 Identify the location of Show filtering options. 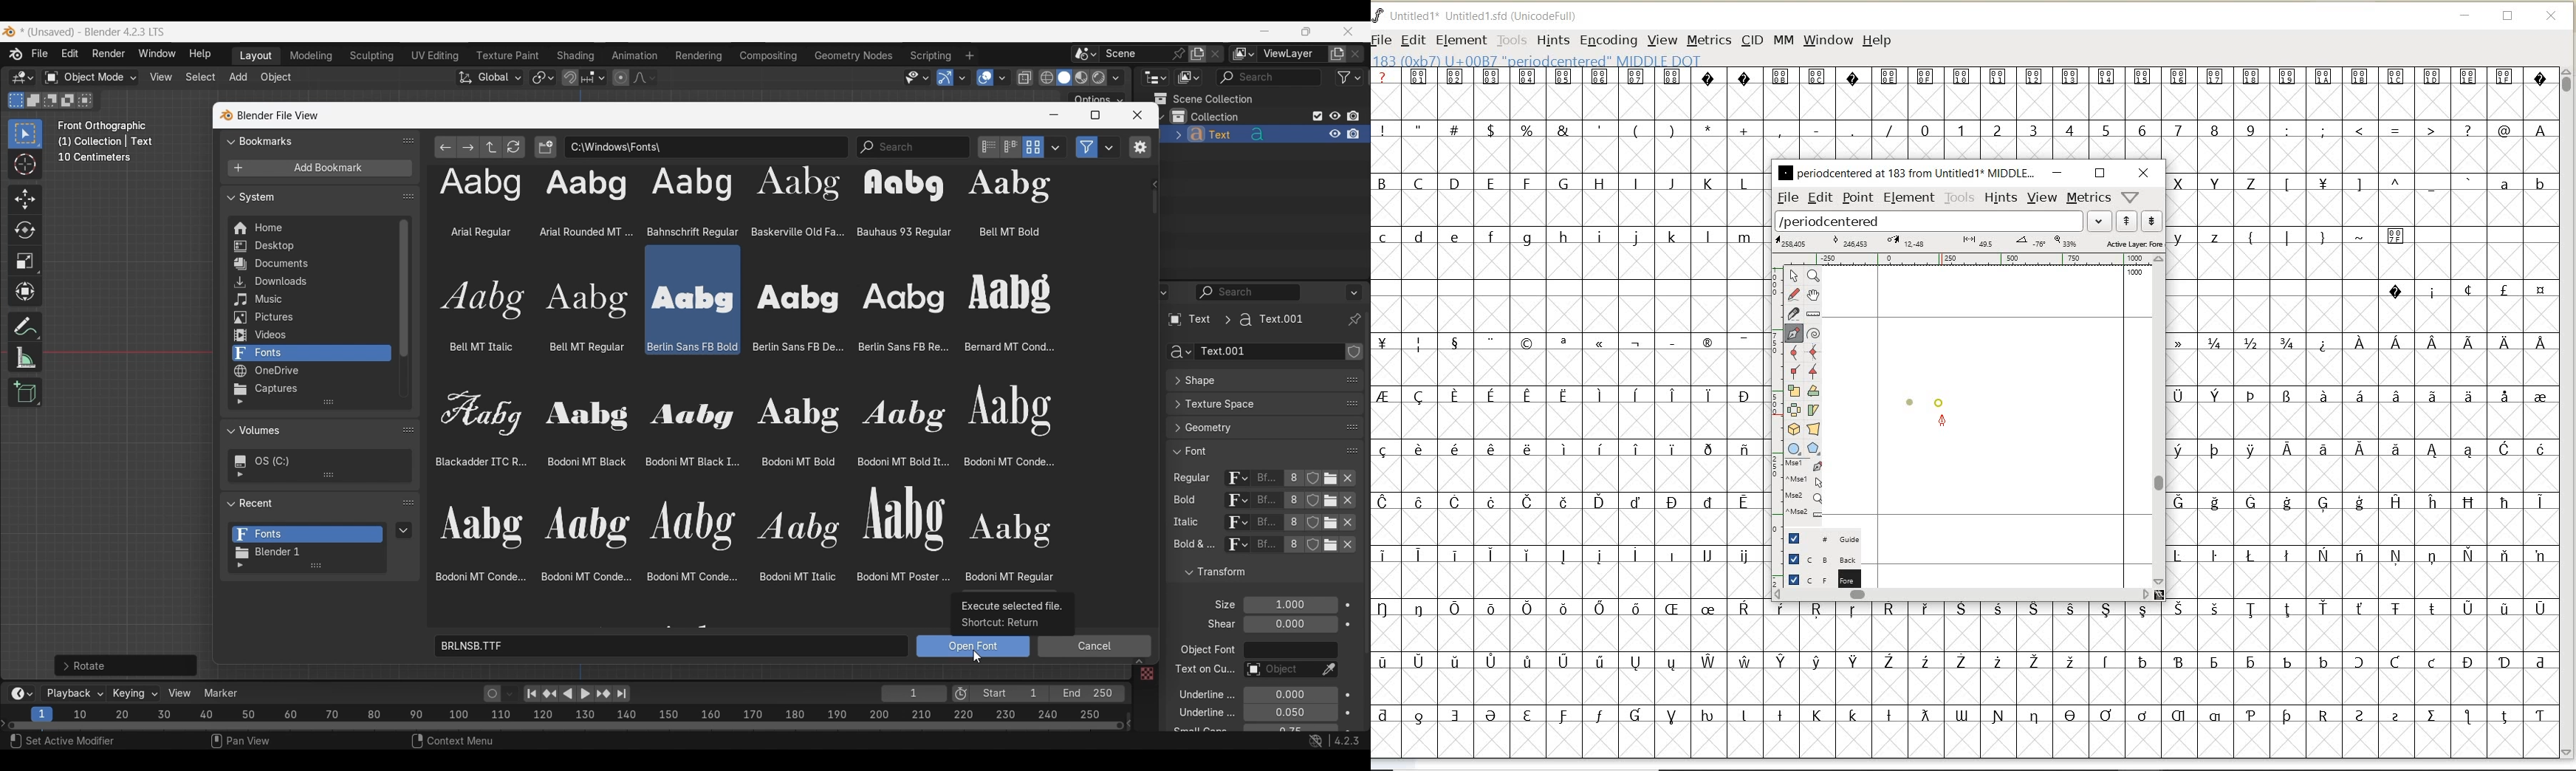
(240, 474).